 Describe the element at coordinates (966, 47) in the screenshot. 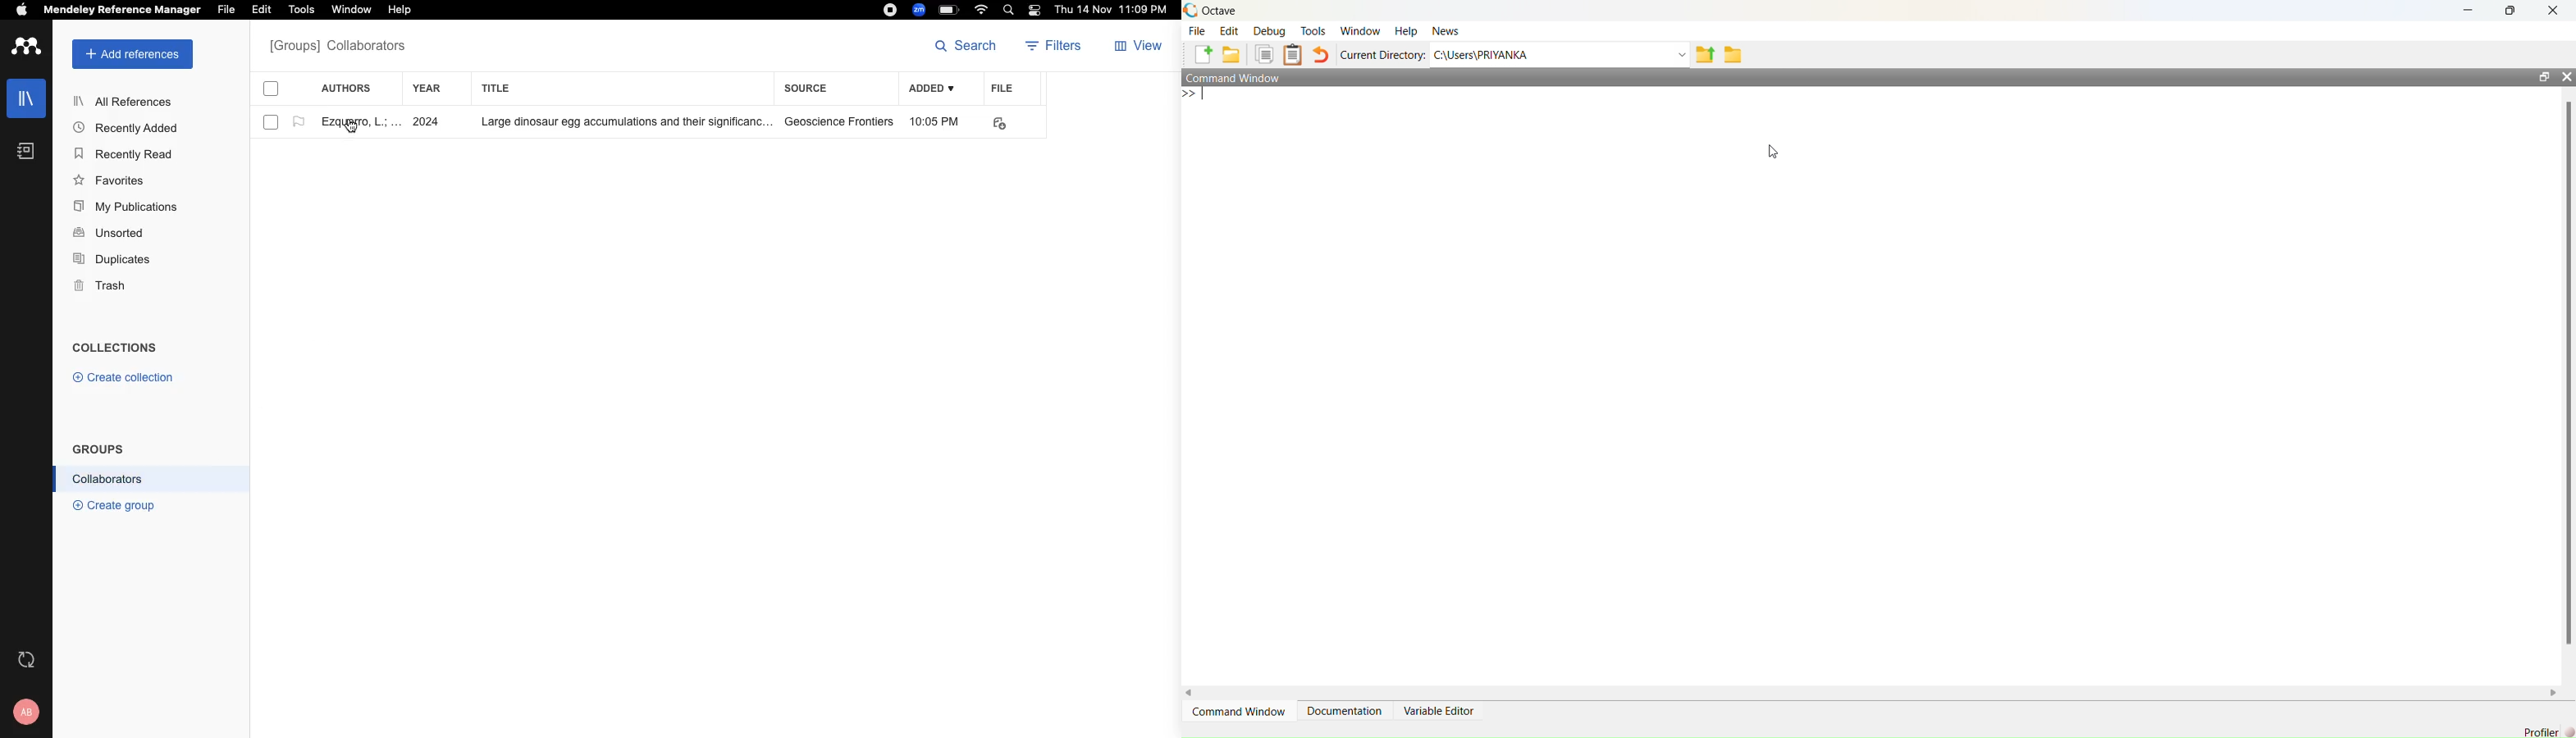

I see `search` at that location.